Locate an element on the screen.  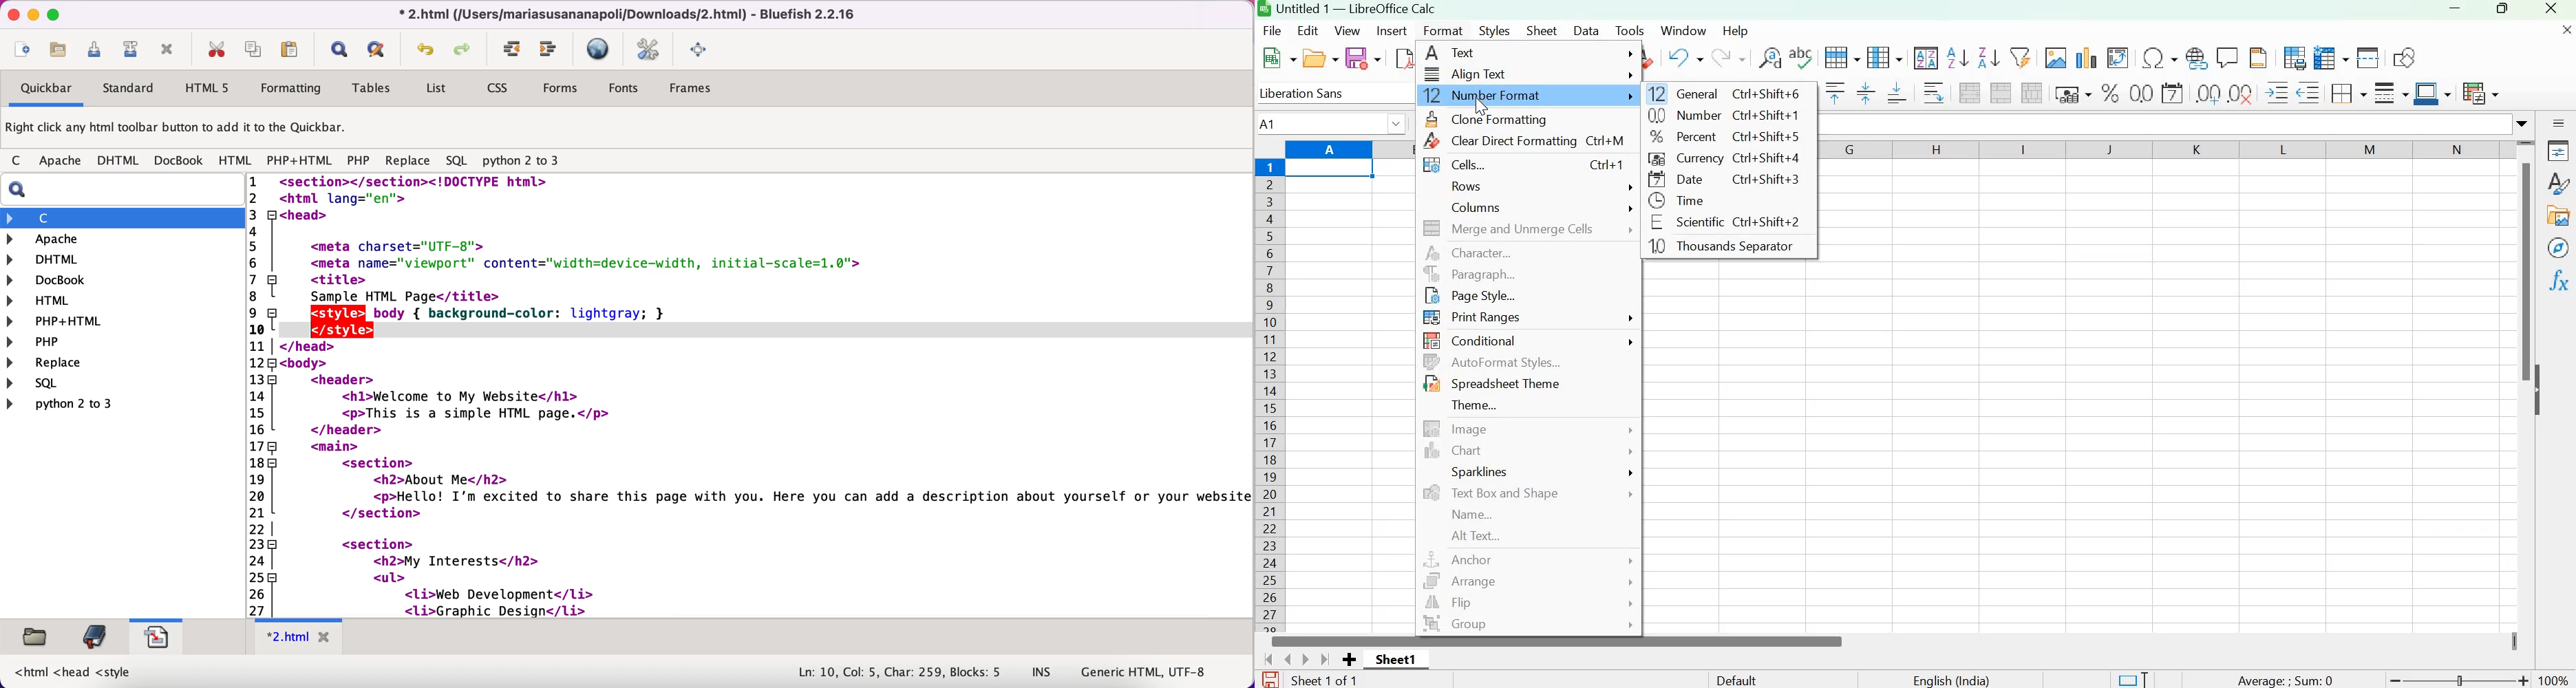
New is located at coordinates (1279, 58).